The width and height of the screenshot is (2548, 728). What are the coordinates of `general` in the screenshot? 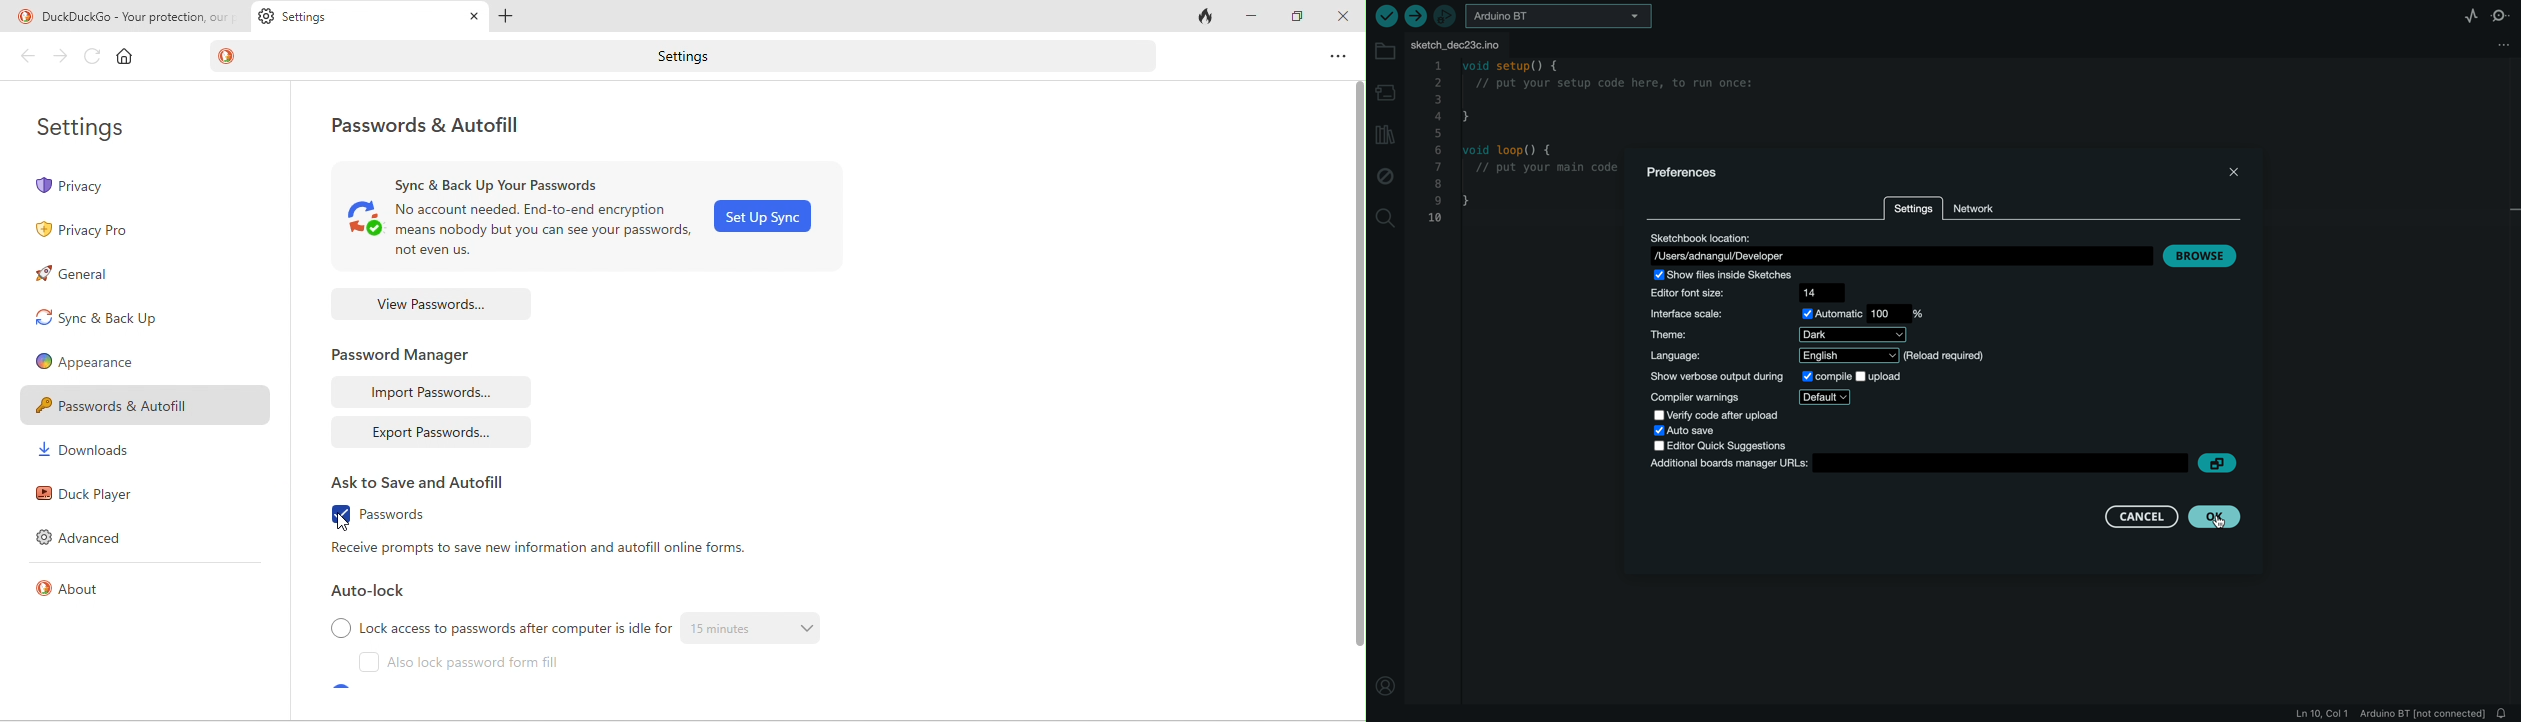 It's located at (74, 274).